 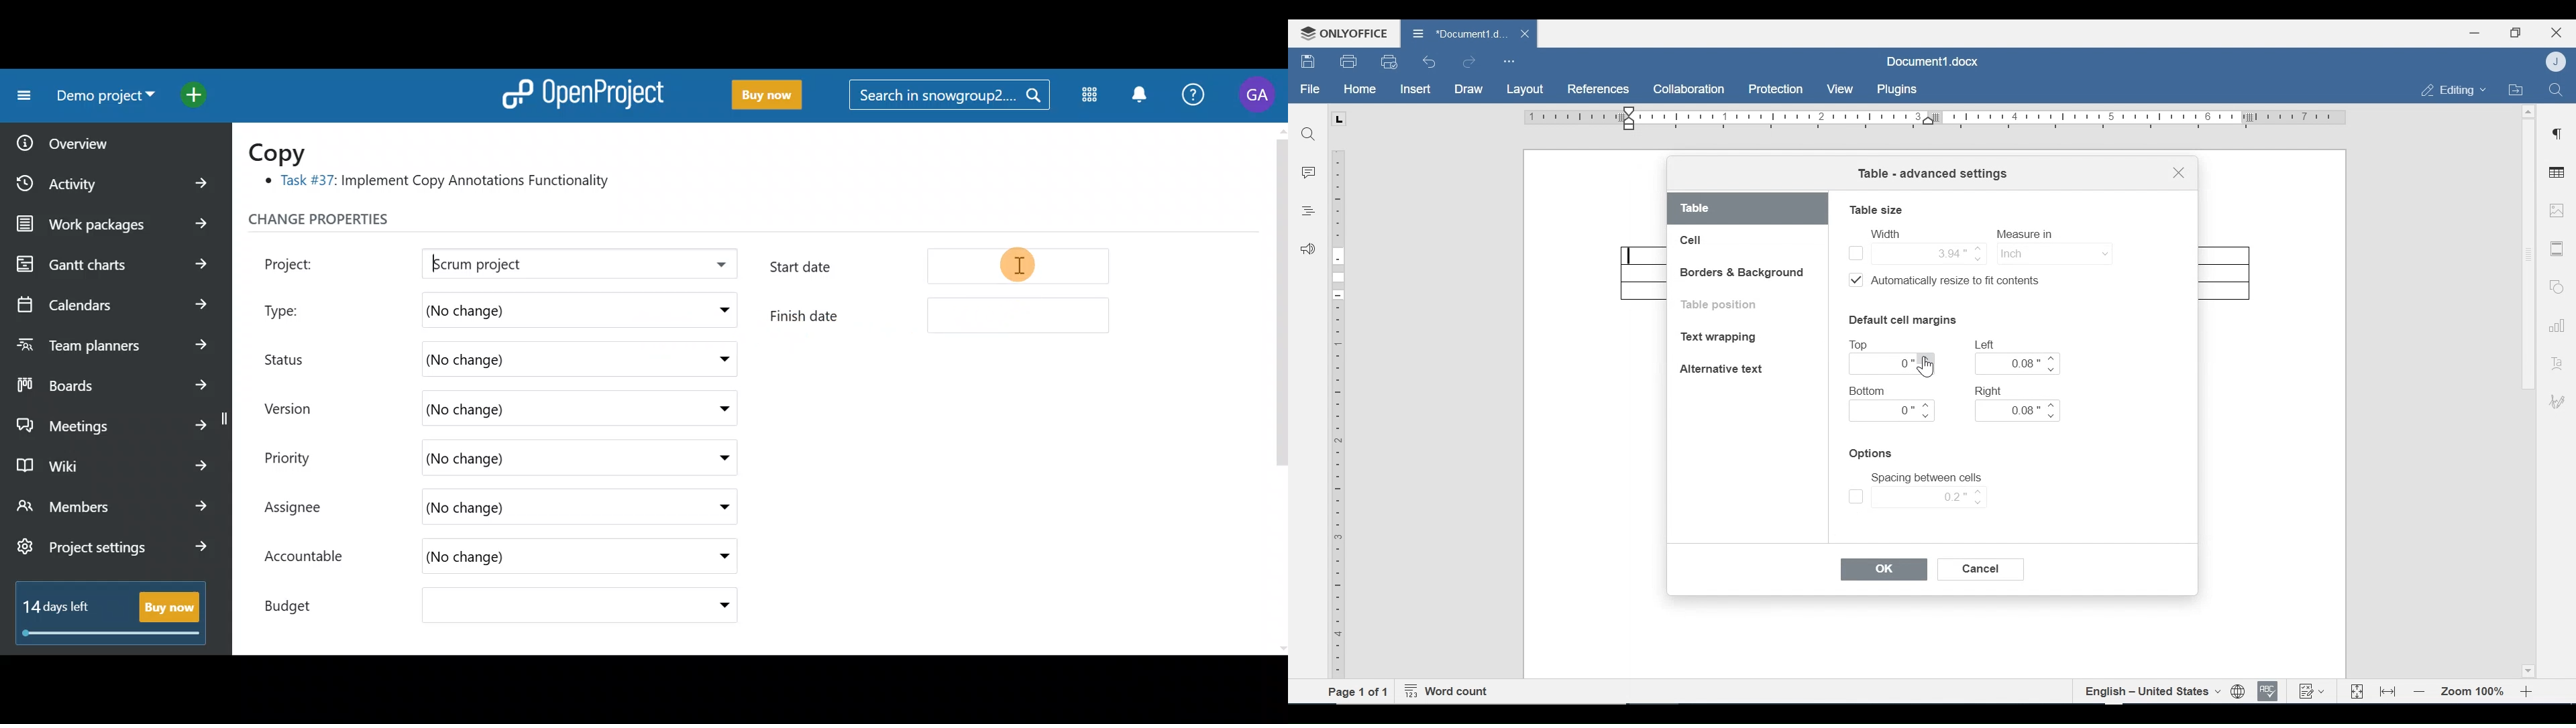 I want to click on File, so click(x=1311, y=89).